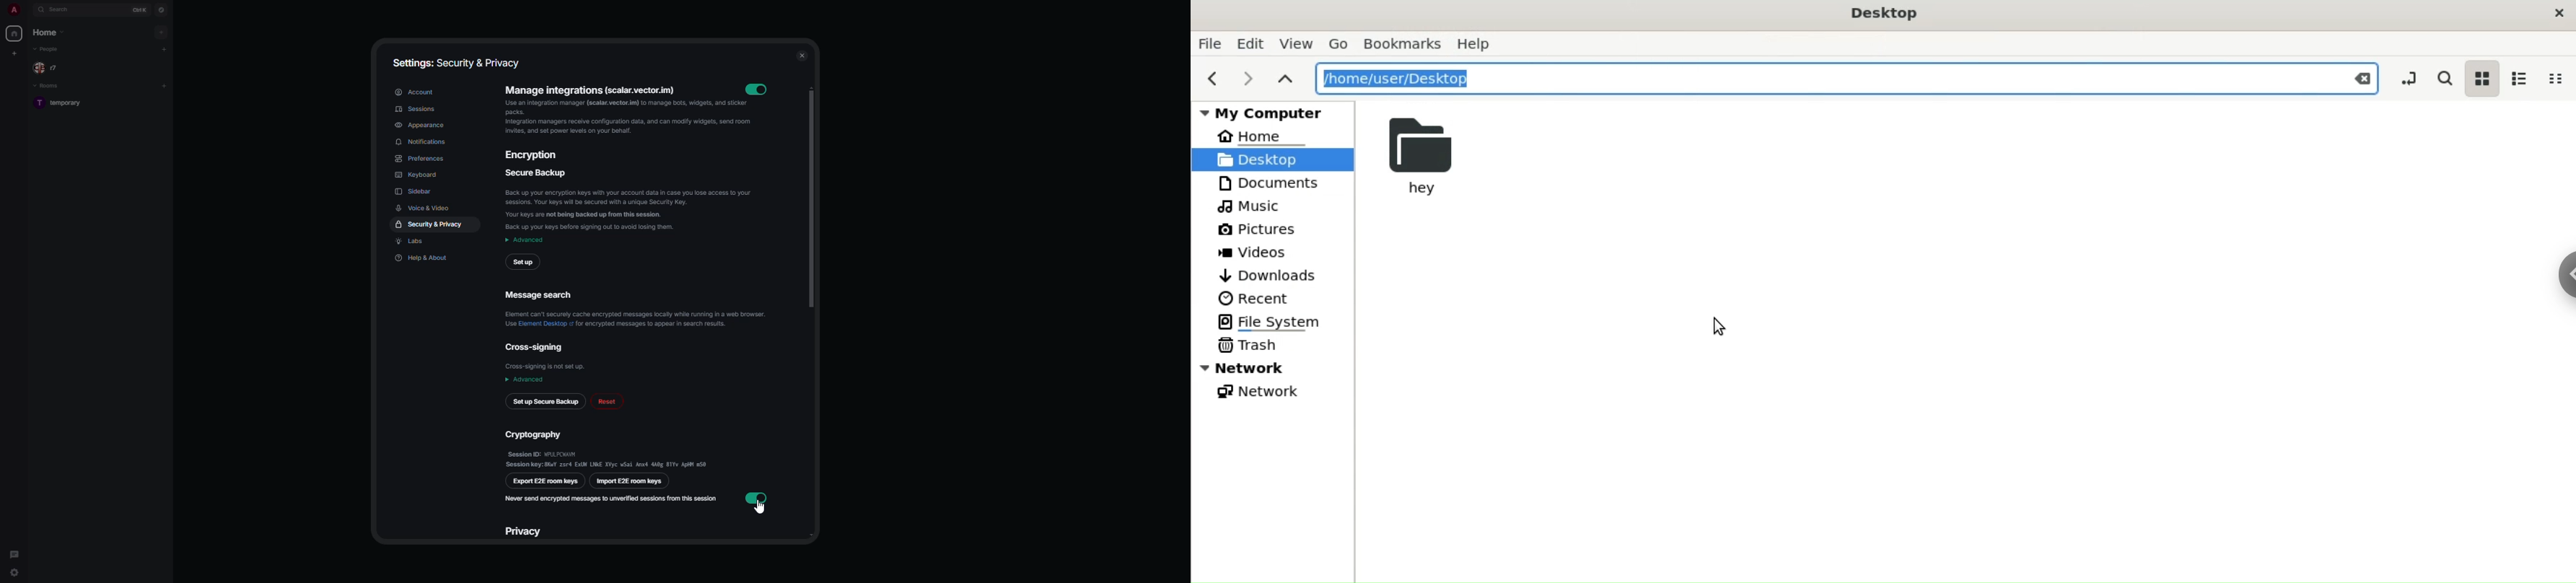 This screenshot has height=588, width=2576. Describe the element at coordinates (1256, 298) in the screenshot. I see `Recent` at that location.